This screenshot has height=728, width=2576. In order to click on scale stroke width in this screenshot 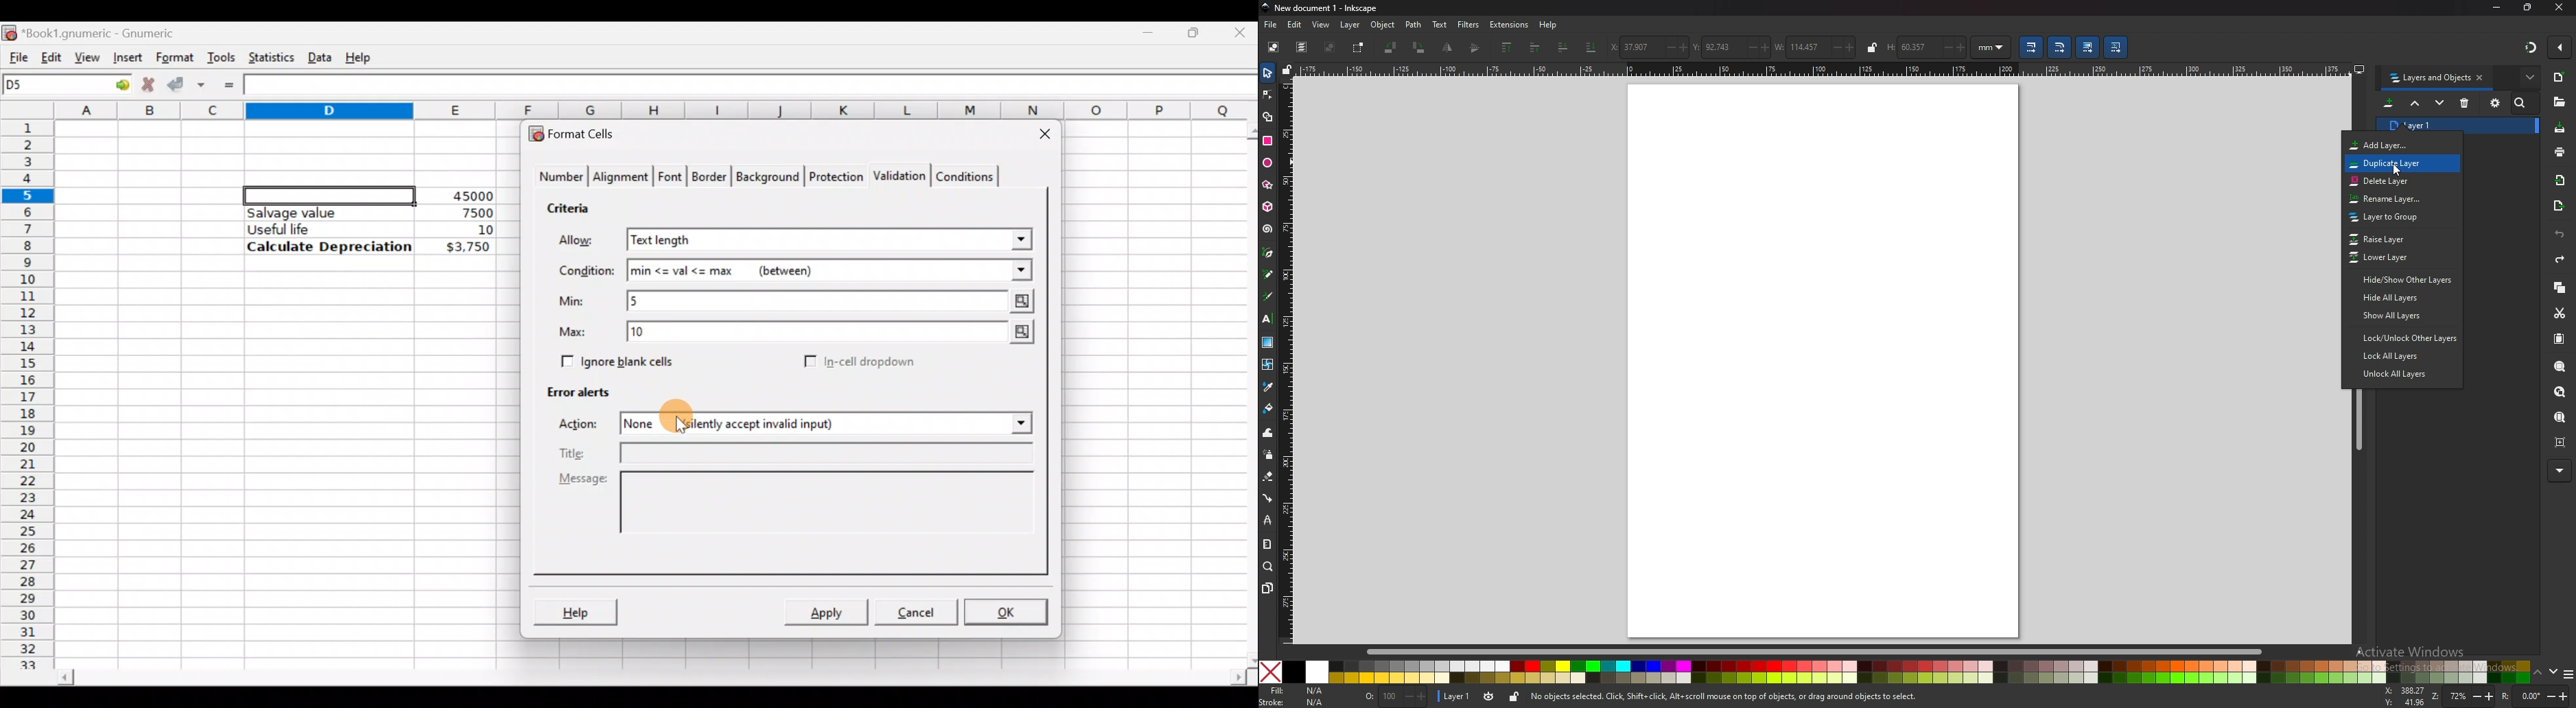, I will do `click(2030, 47)`.